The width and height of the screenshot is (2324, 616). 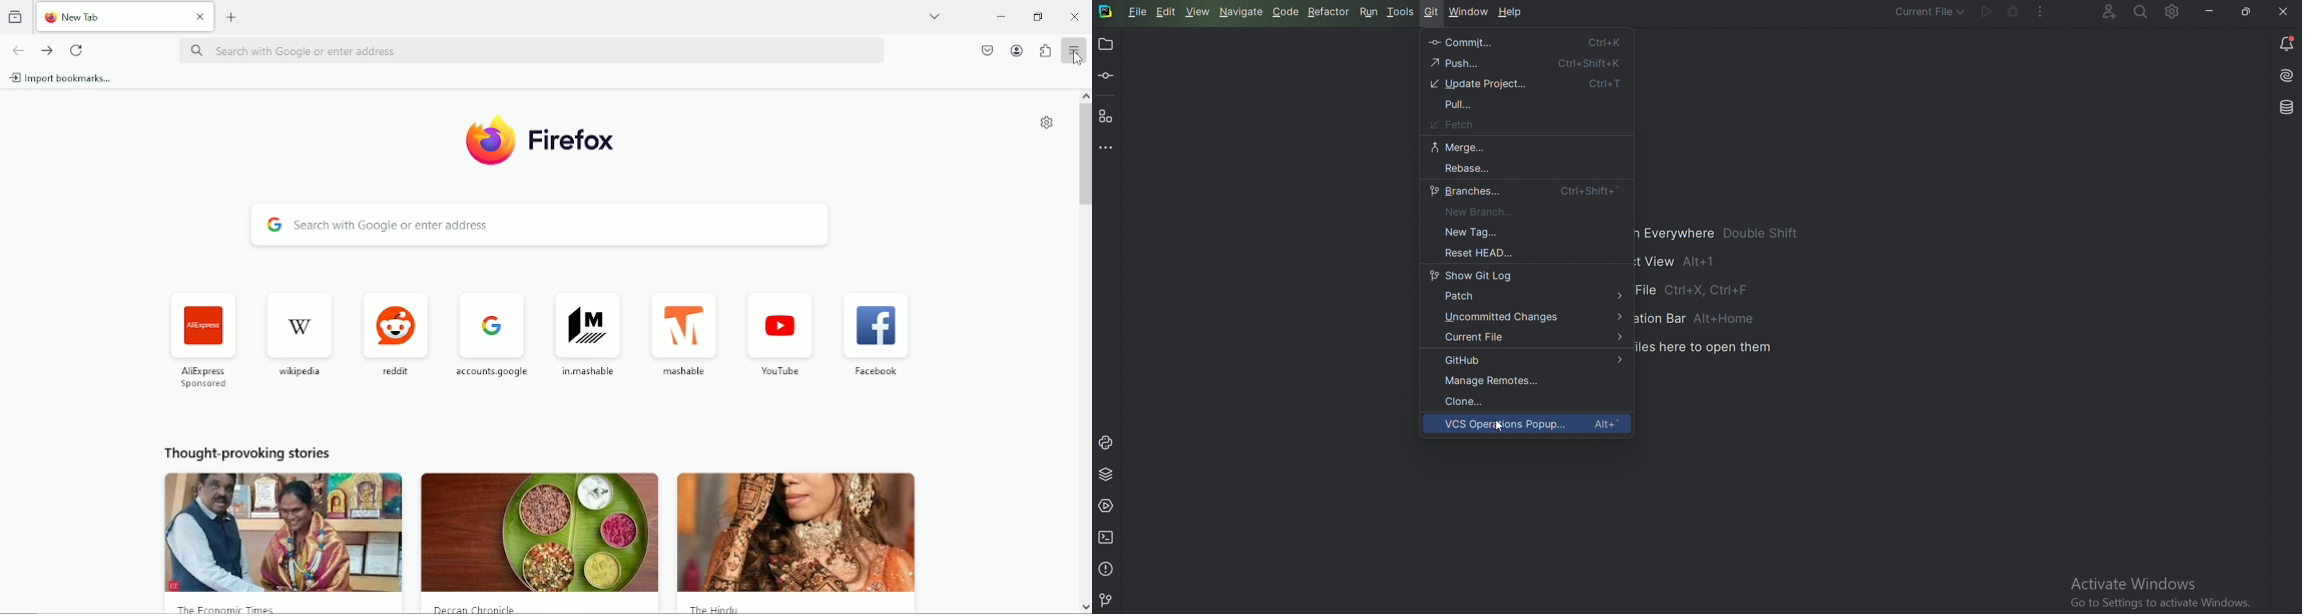 What do you see at coordinates (1075, 51) in the screenshot?
I see `Open application menu` at bounding box center [1075, 51].